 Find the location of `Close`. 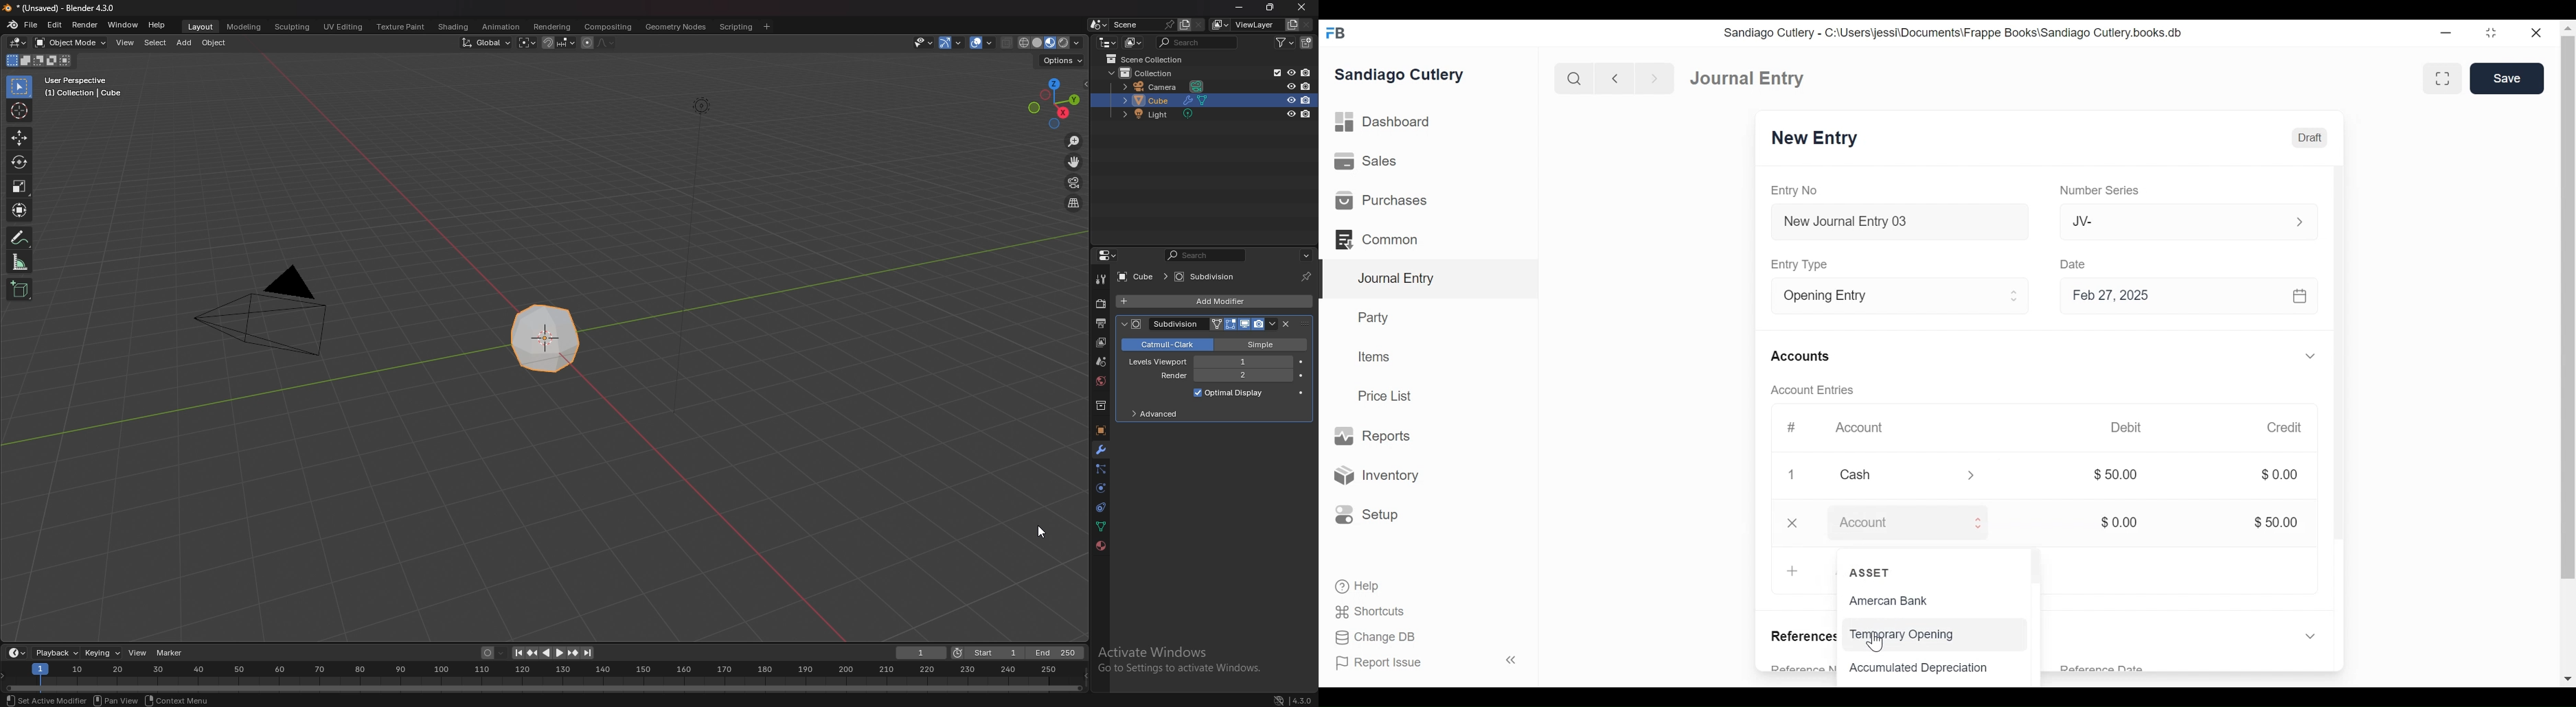

Close is located at coordinates (2537, 32).